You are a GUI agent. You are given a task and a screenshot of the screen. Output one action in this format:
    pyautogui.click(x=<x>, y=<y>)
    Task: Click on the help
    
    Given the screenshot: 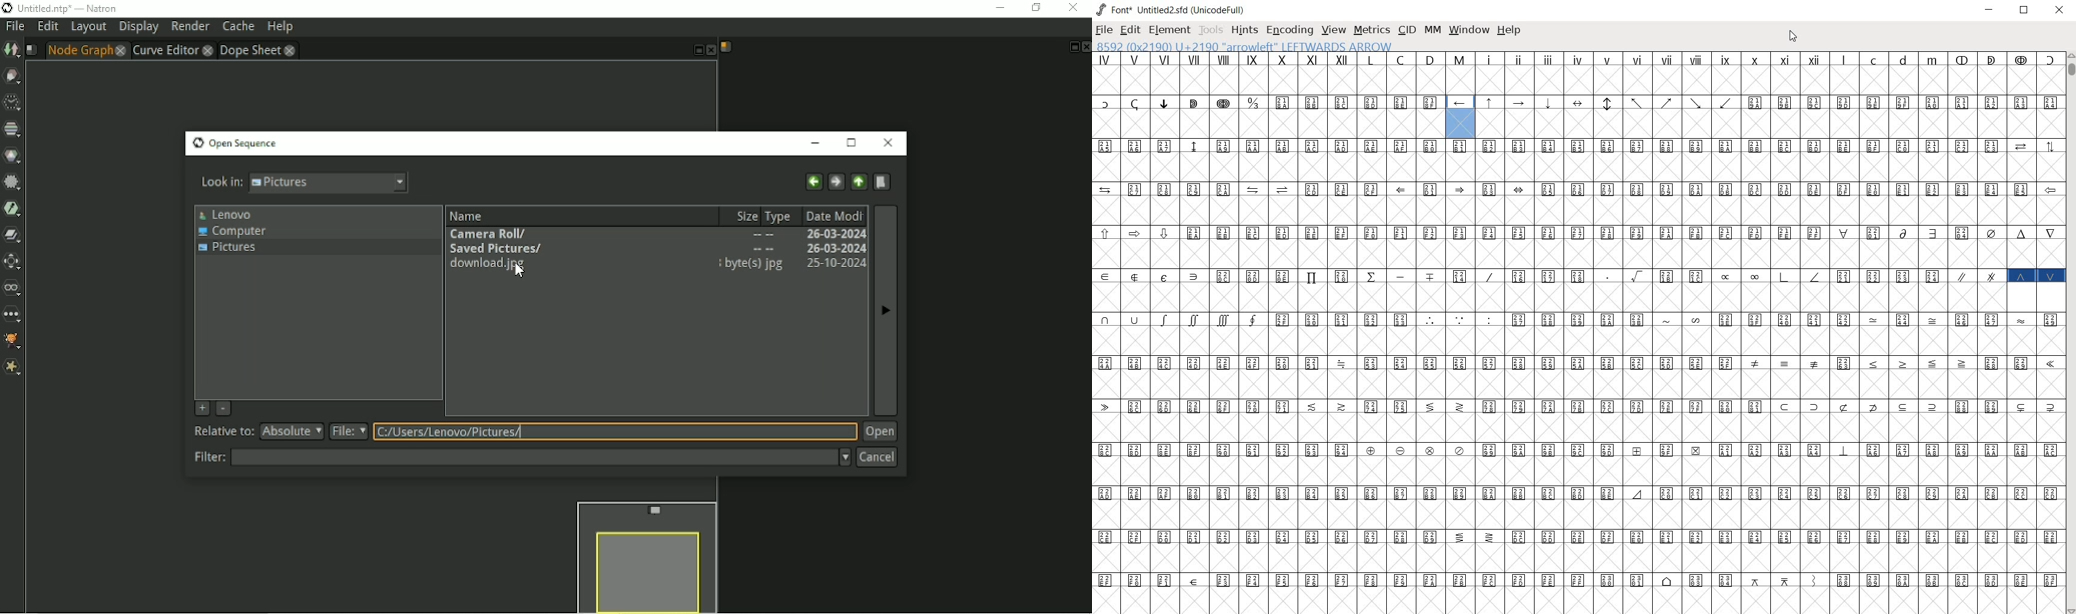 What is the action you would take?
    pyautogui.click(x=1509, y=31)
    